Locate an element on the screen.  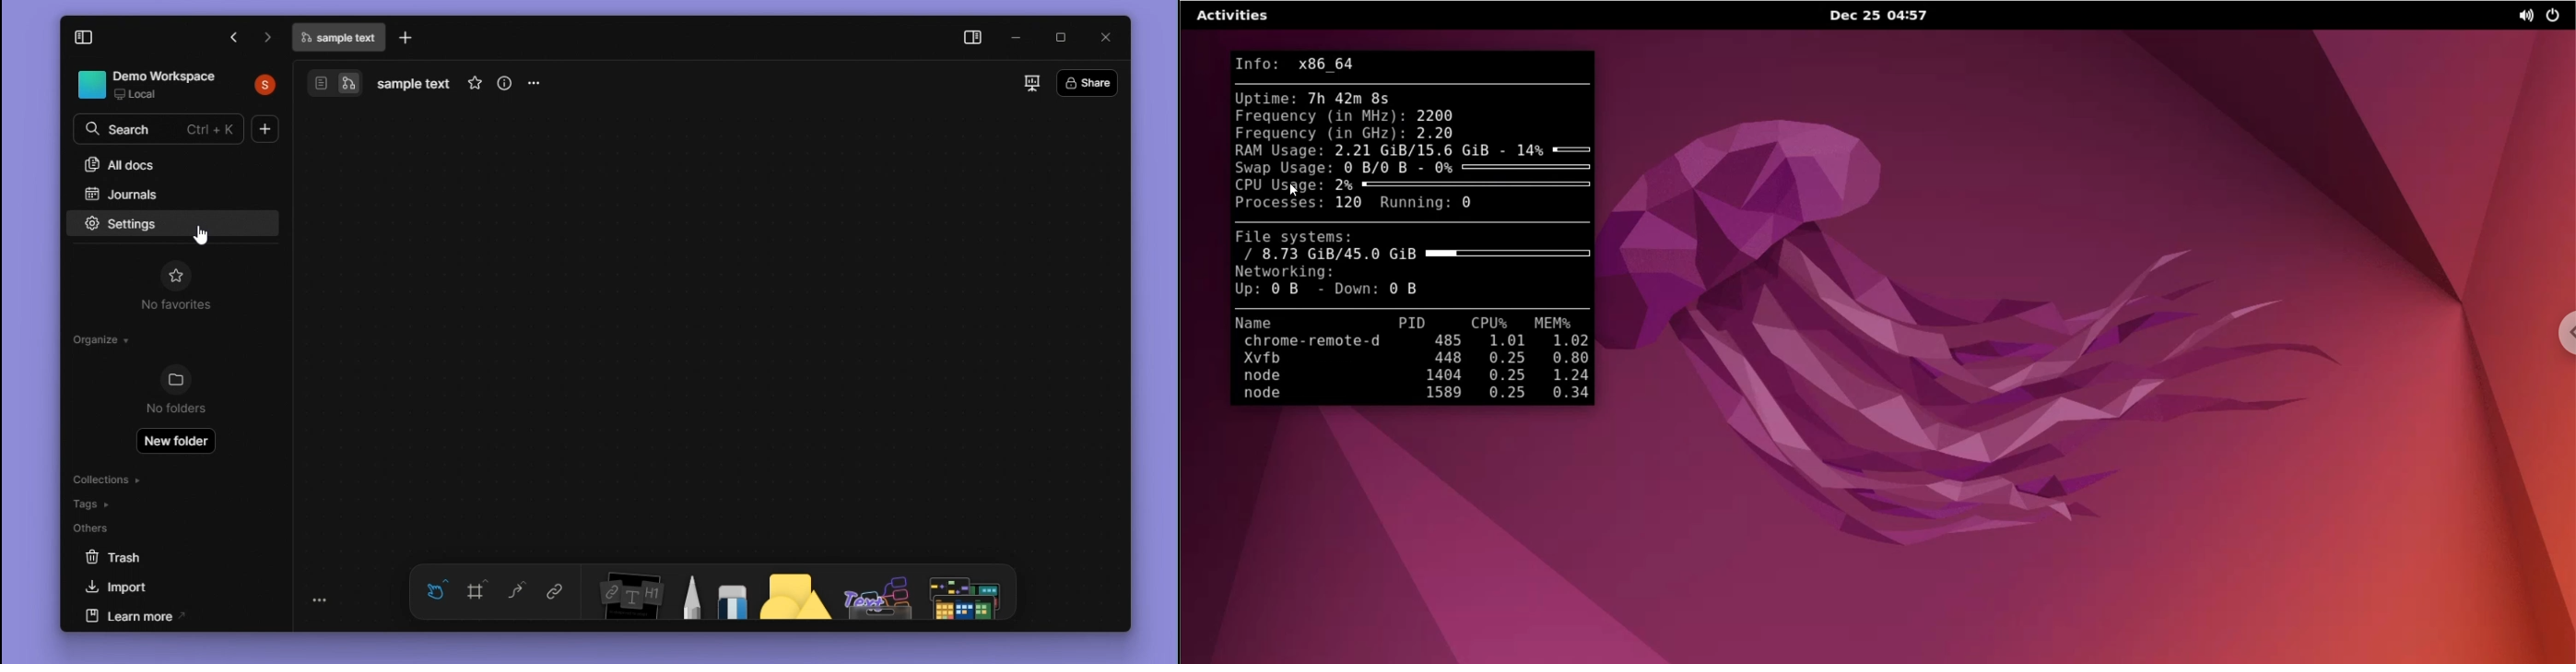
no favorites is located at coordinates (176, 305).